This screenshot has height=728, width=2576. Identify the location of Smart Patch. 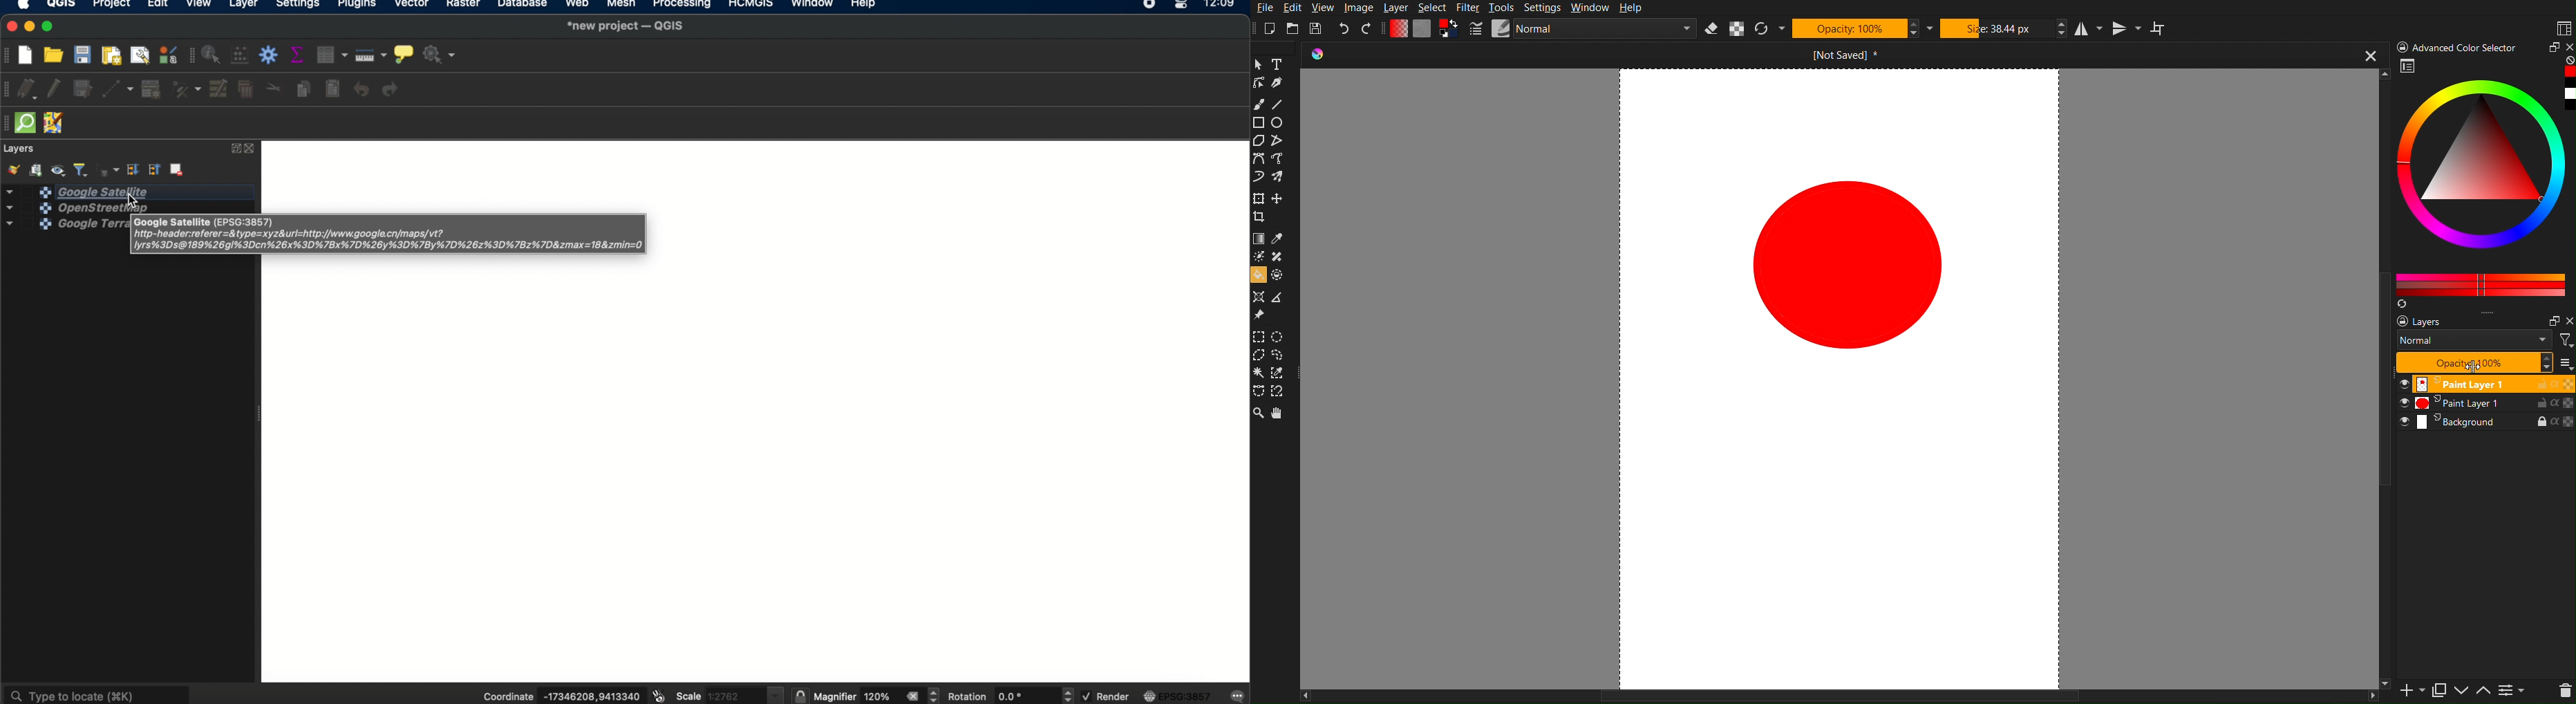
(1279, 257).